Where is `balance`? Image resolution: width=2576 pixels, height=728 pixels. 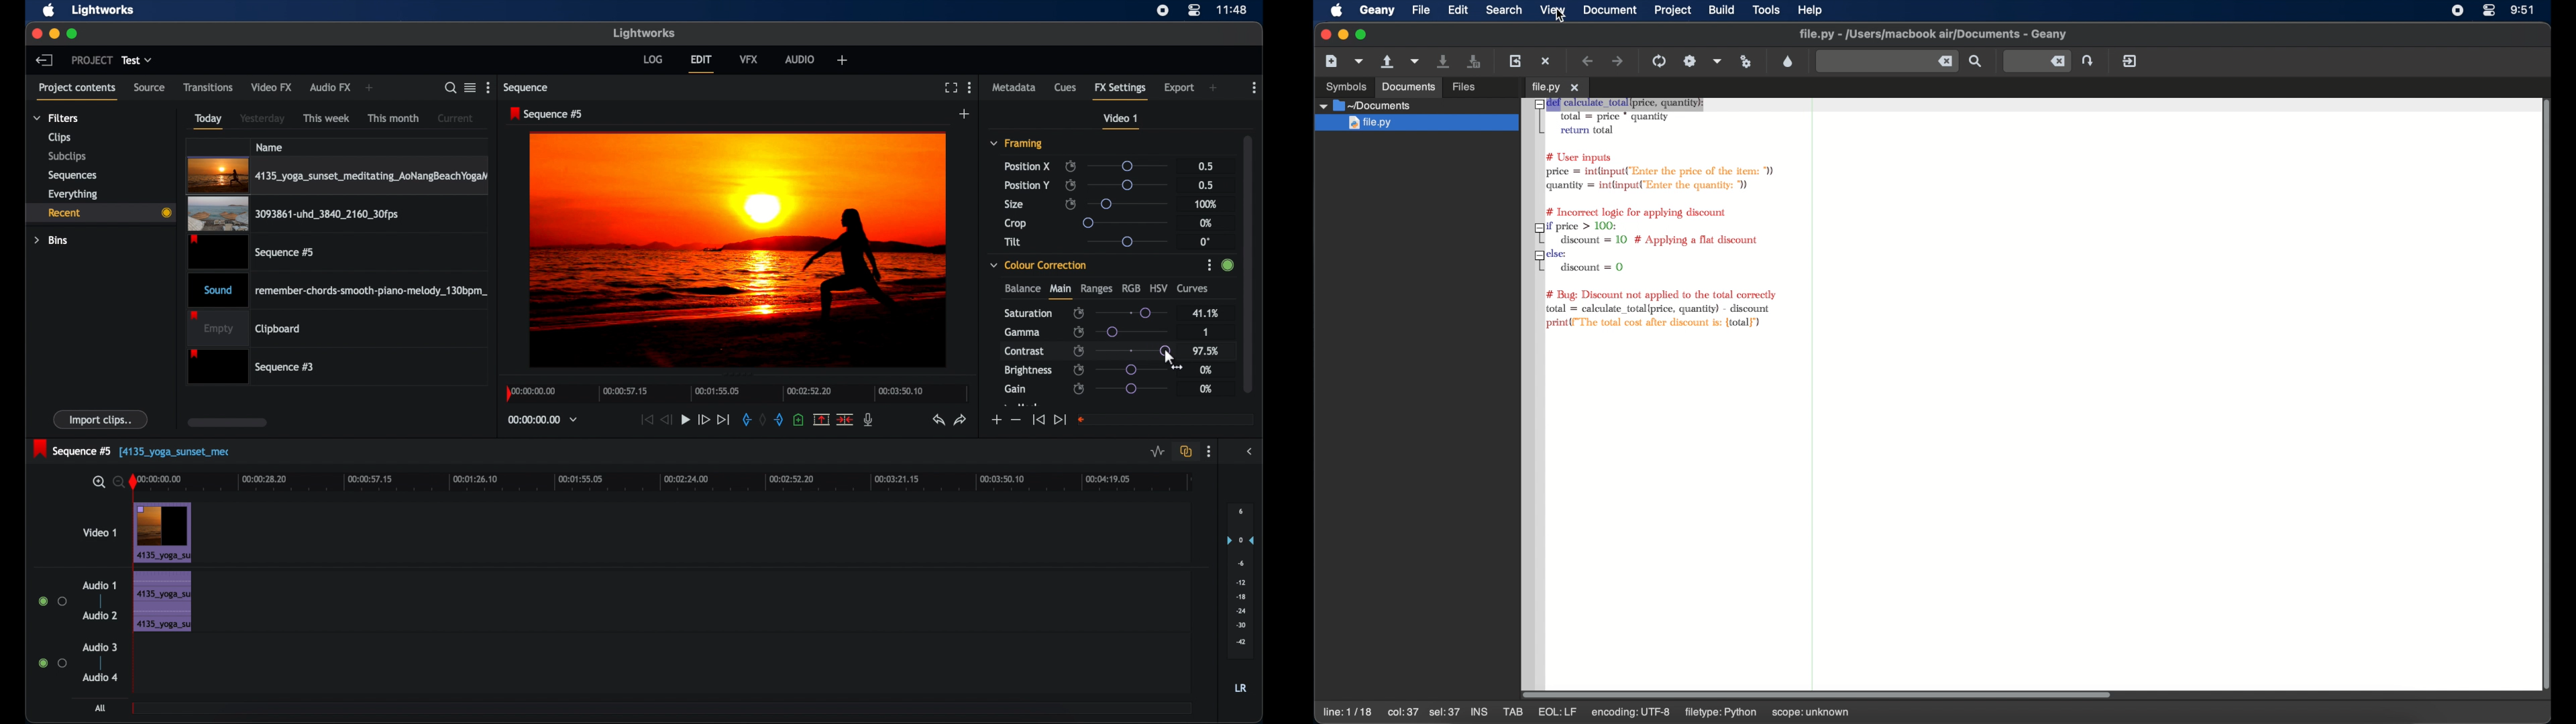
balance is located at coordinates (1022, 289).